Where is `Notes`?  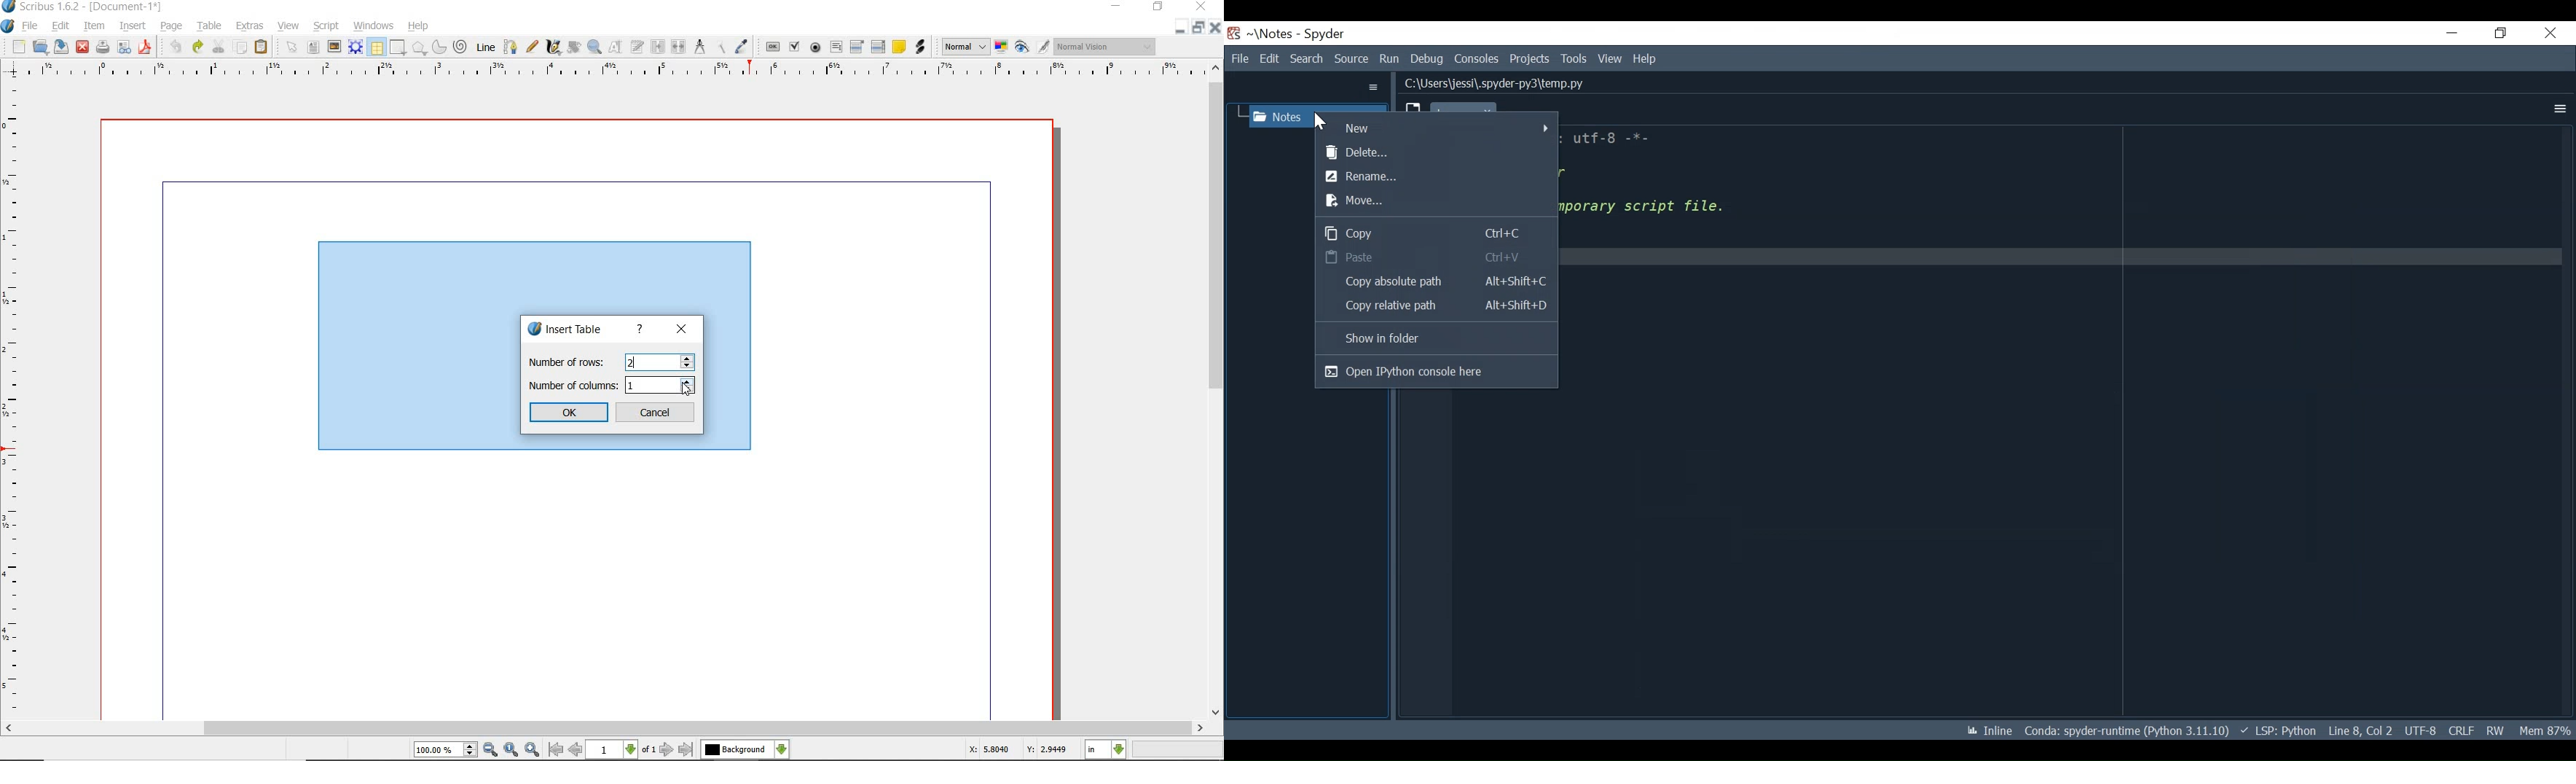
Notes is located at coordinates (1281, 114).